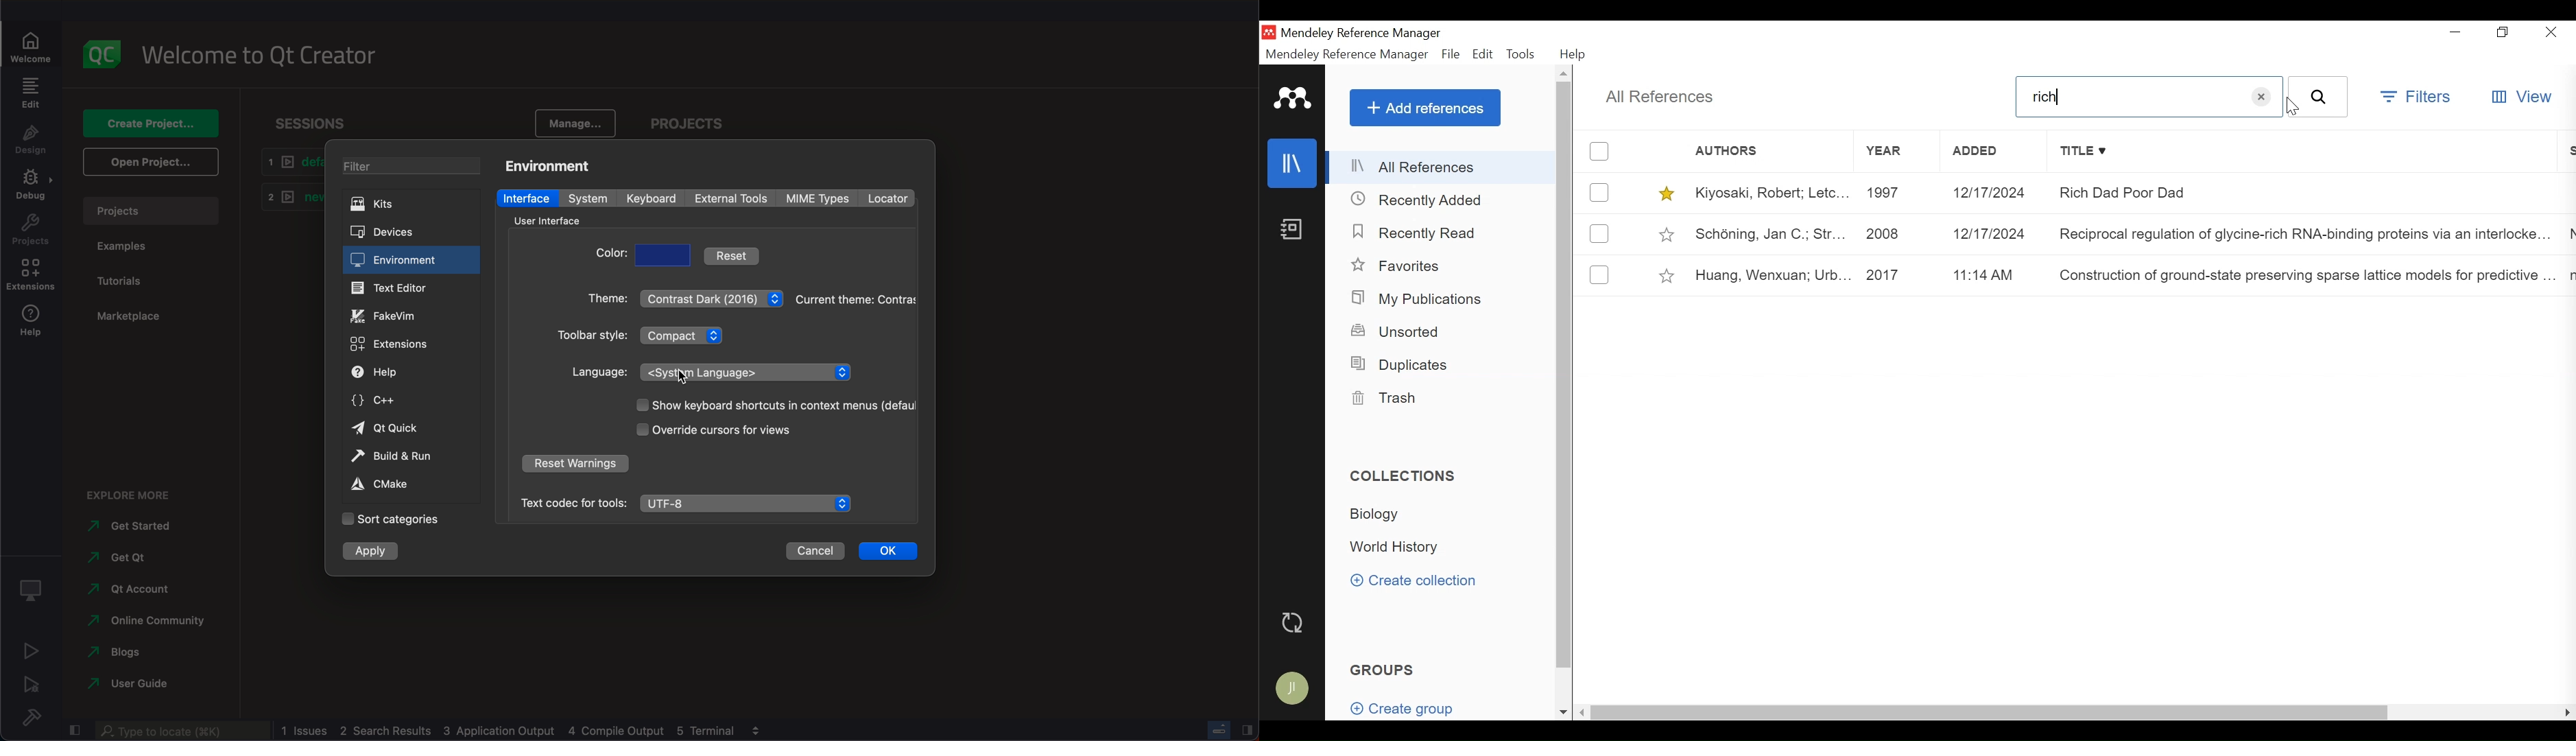 The image size is (2576, 756). I want to click on Collections, so click(1403, 475).